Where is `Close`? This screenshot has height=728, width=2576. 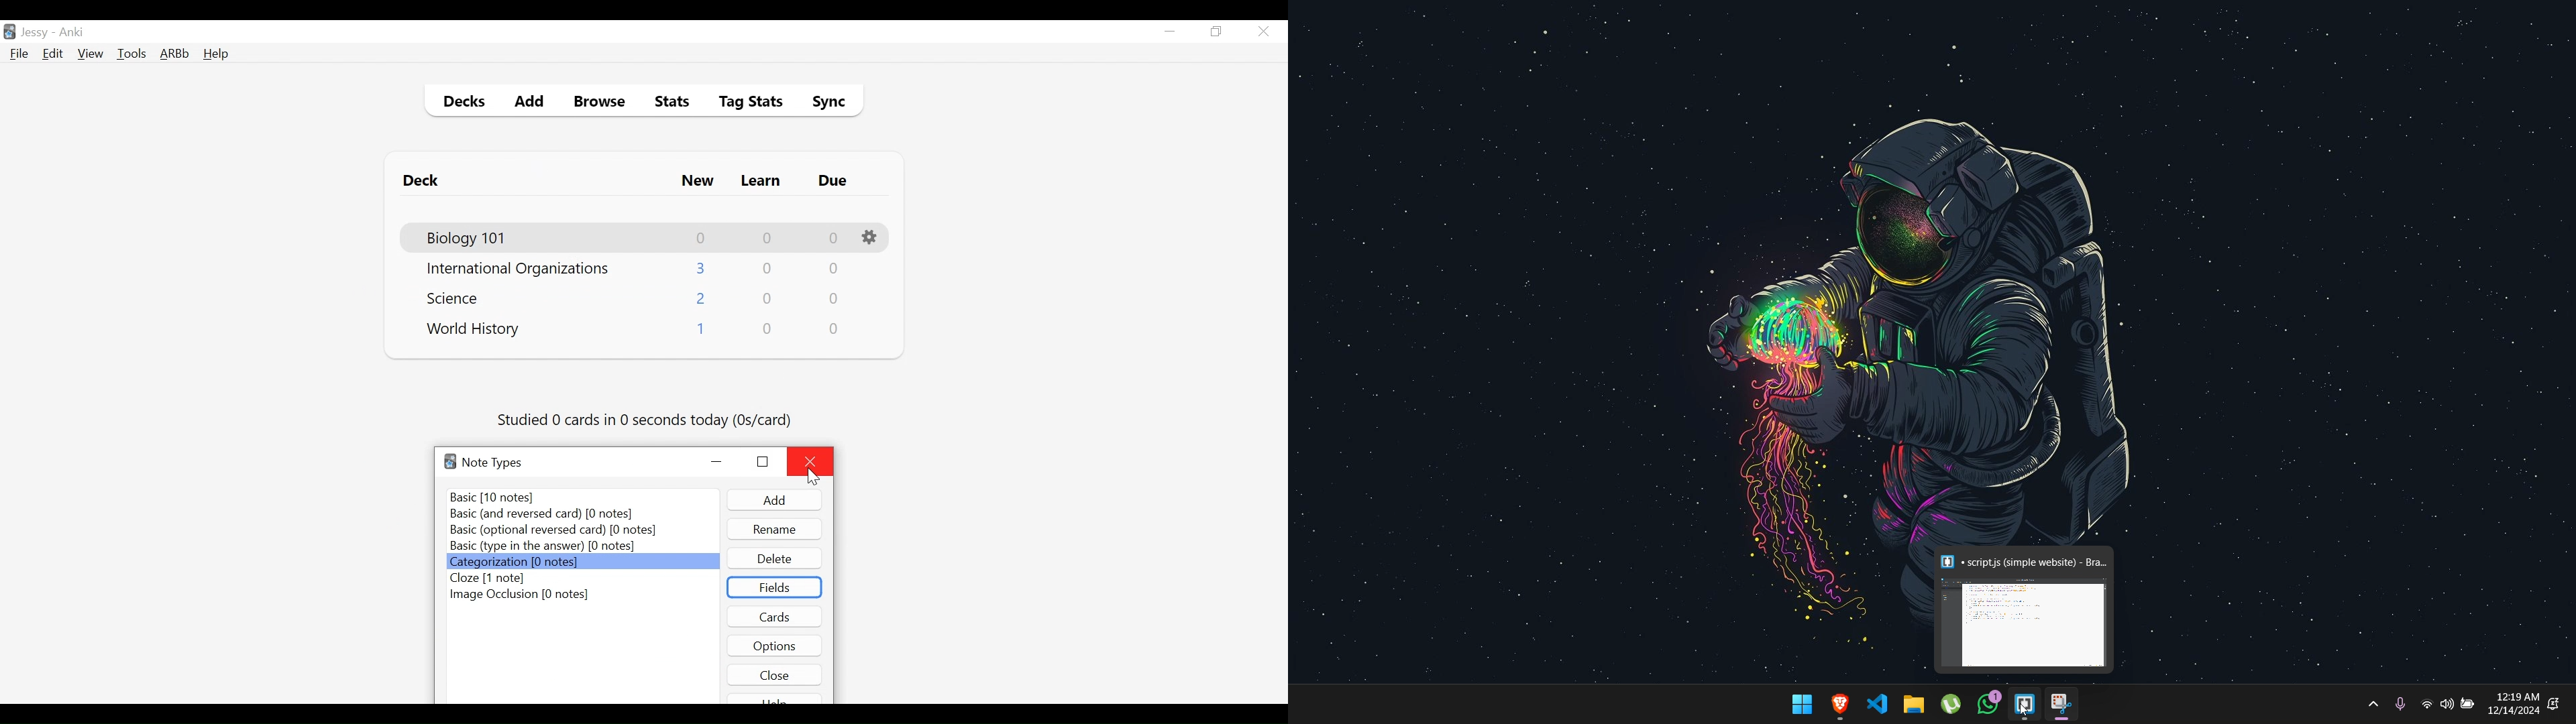 Close is located at coordinates (775, 674).